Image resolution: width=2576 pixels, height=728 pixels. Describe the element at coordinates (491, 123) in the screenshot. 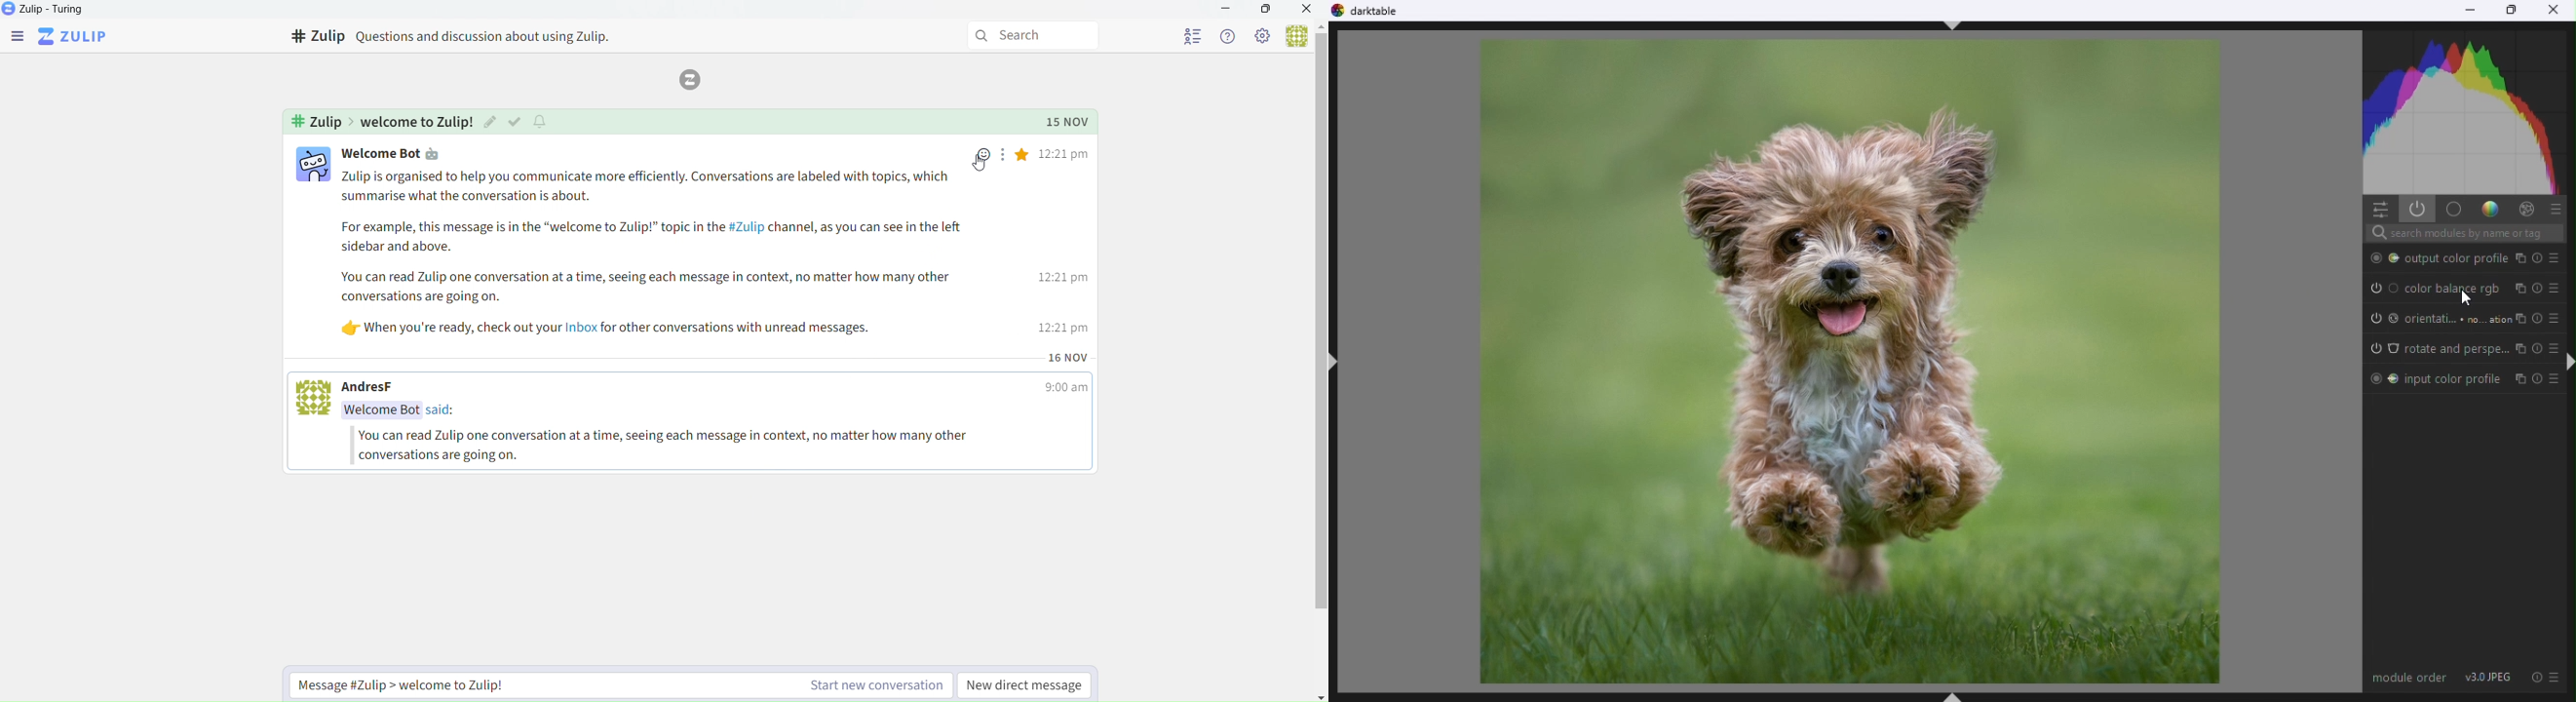

I see `edit` at that location.